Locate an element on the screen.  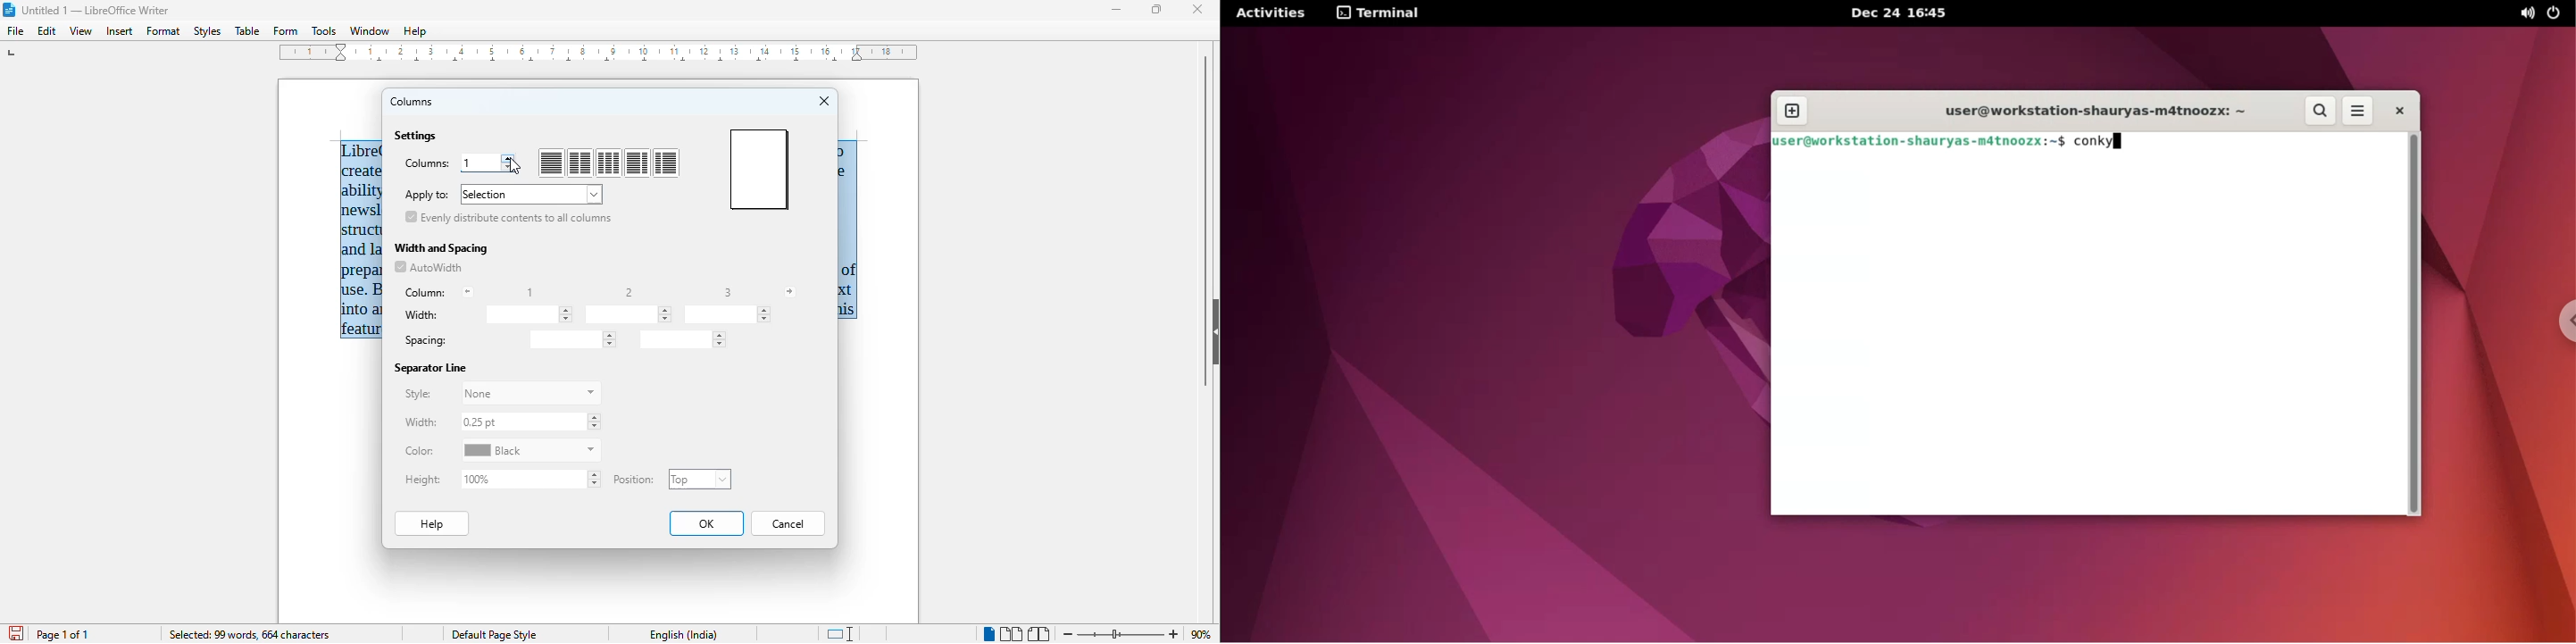
Default page style is located at coordinates (497, 635).